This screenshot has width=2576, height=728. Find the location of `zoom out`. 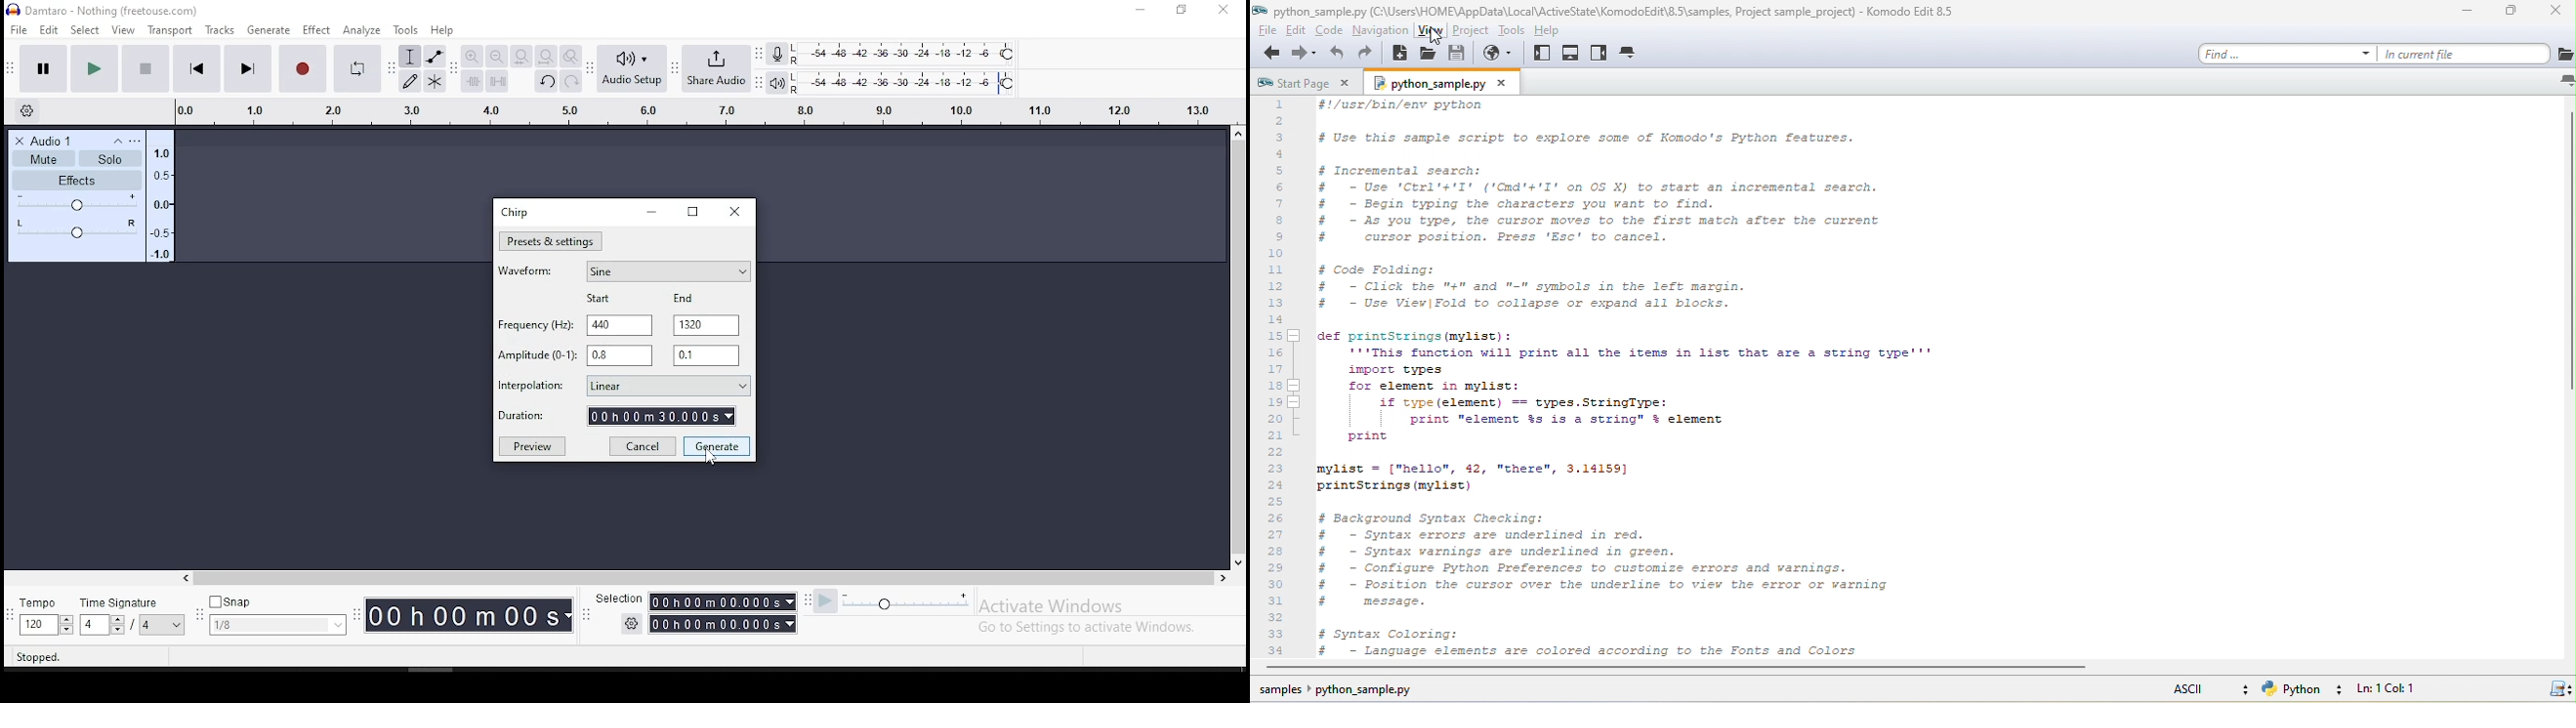

zoom out is located at coordinates (496, 56).